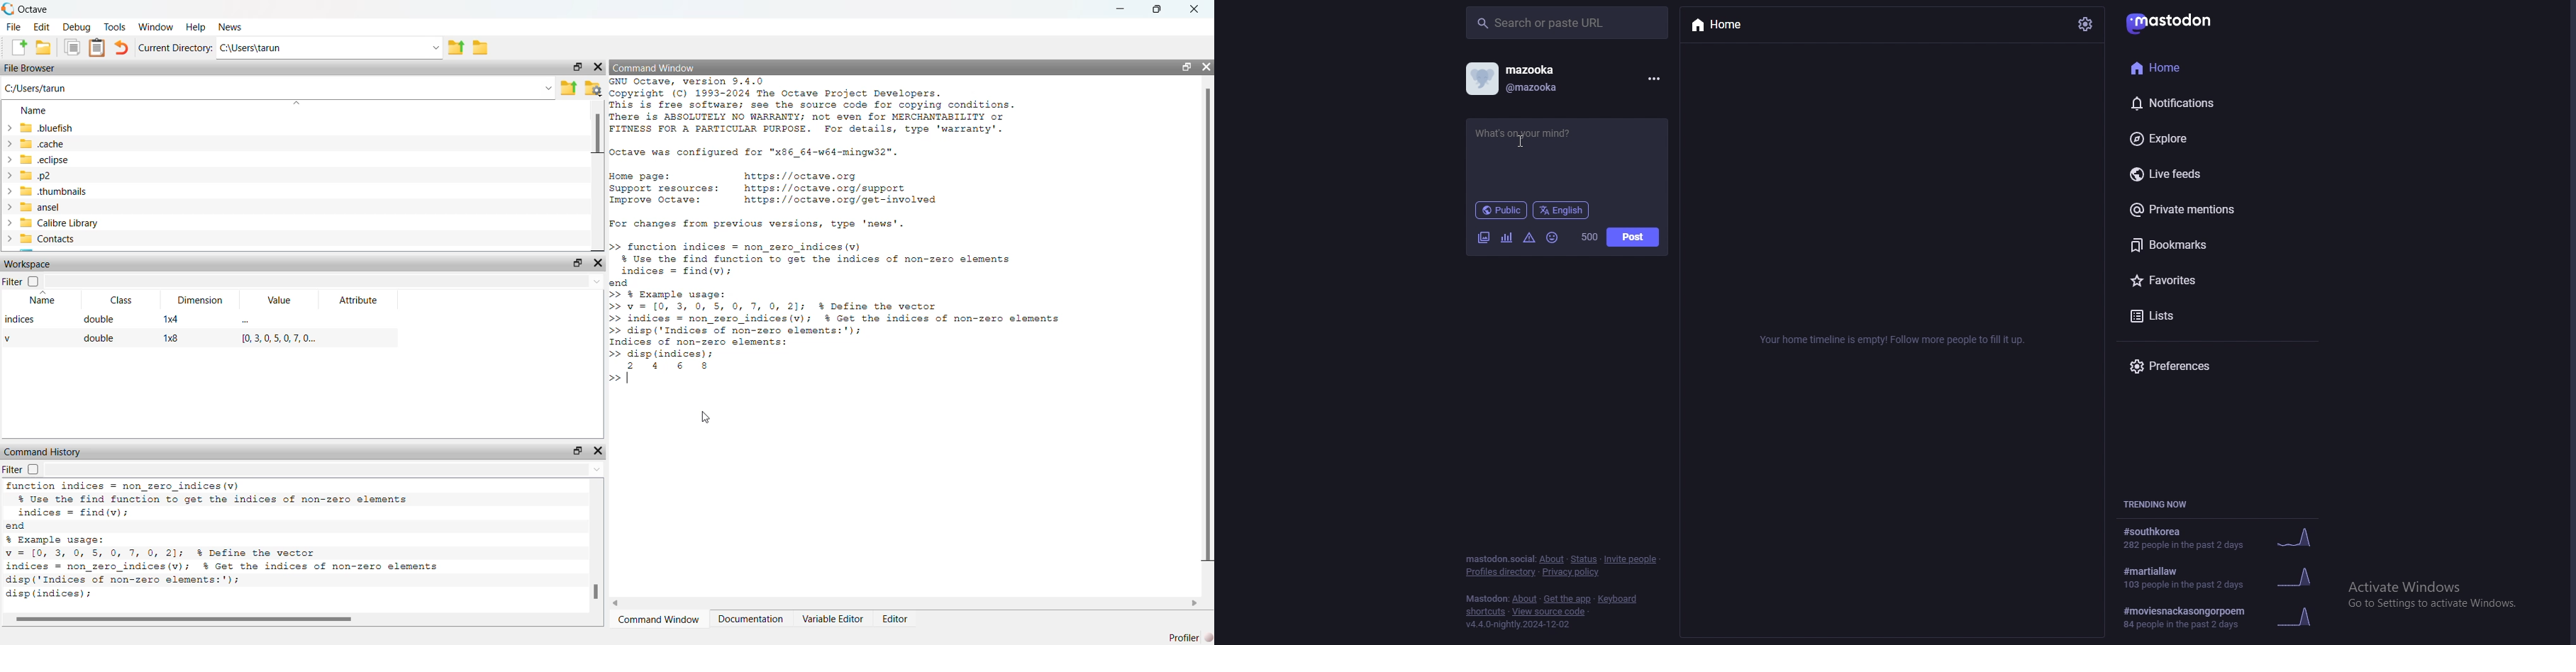 This screenshot has height=672, width=2576. What do you see at coordinates (1186, 67) in the screenshot?
I see `restore down` at bounding box center [1186, 67].